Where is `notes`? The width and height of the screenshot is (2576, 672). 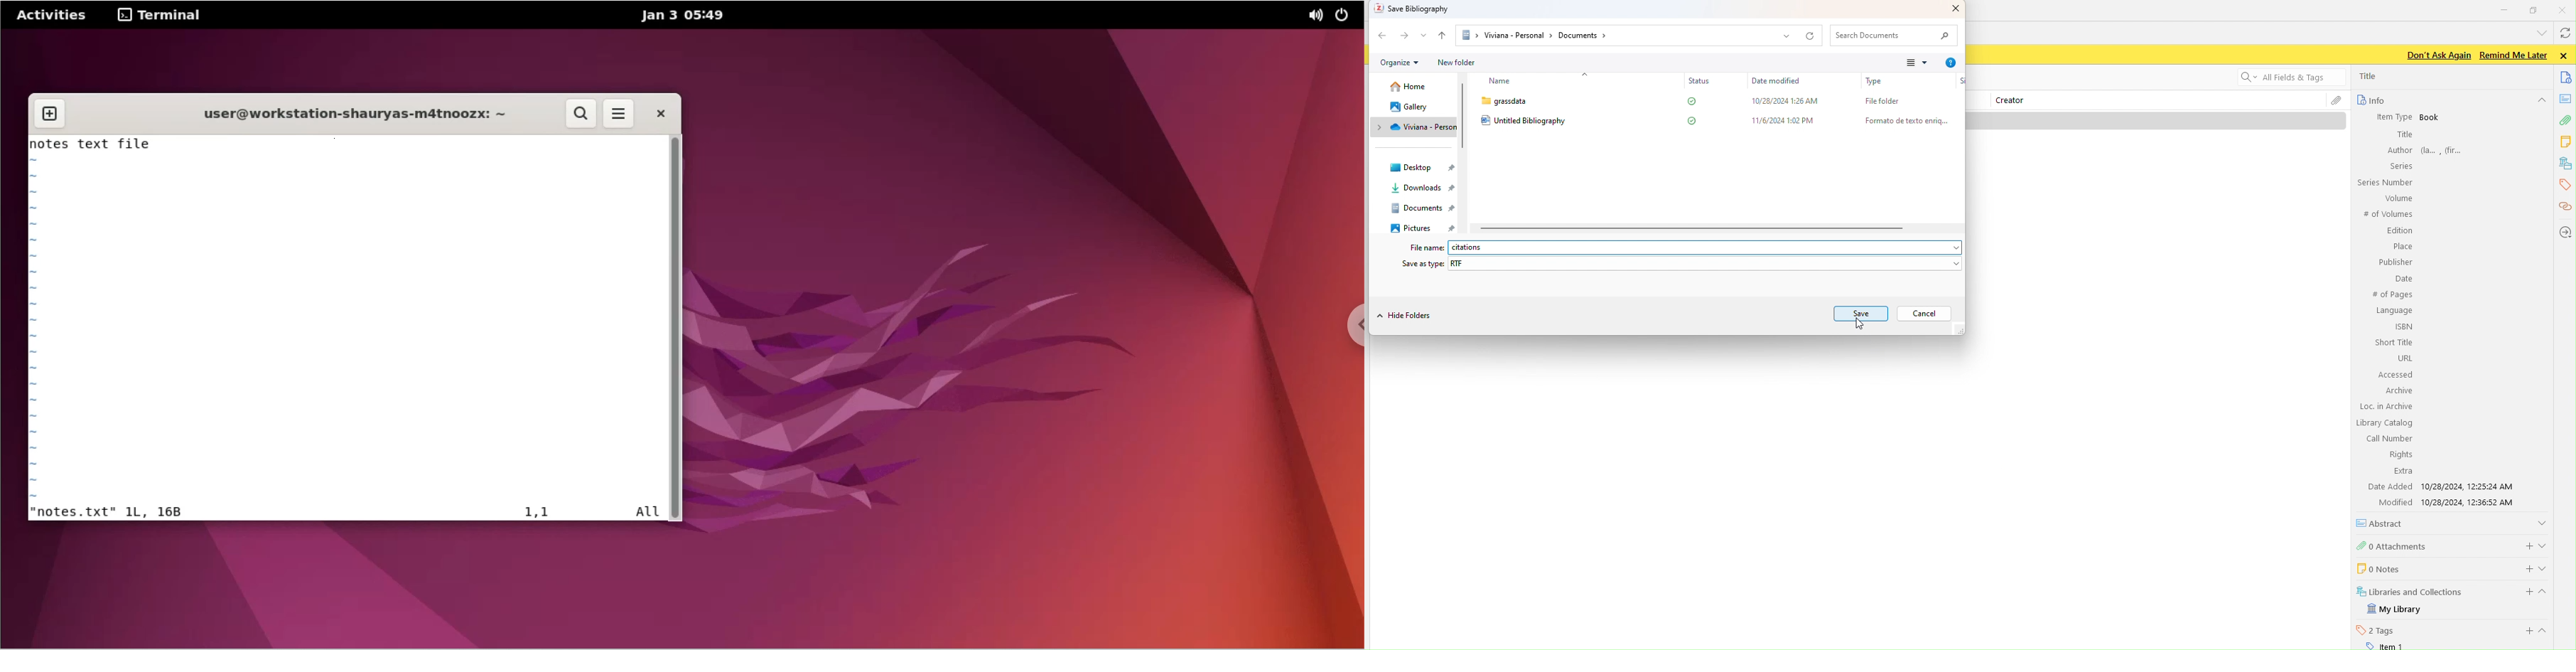
notes is located at coordinates (2567, 142).